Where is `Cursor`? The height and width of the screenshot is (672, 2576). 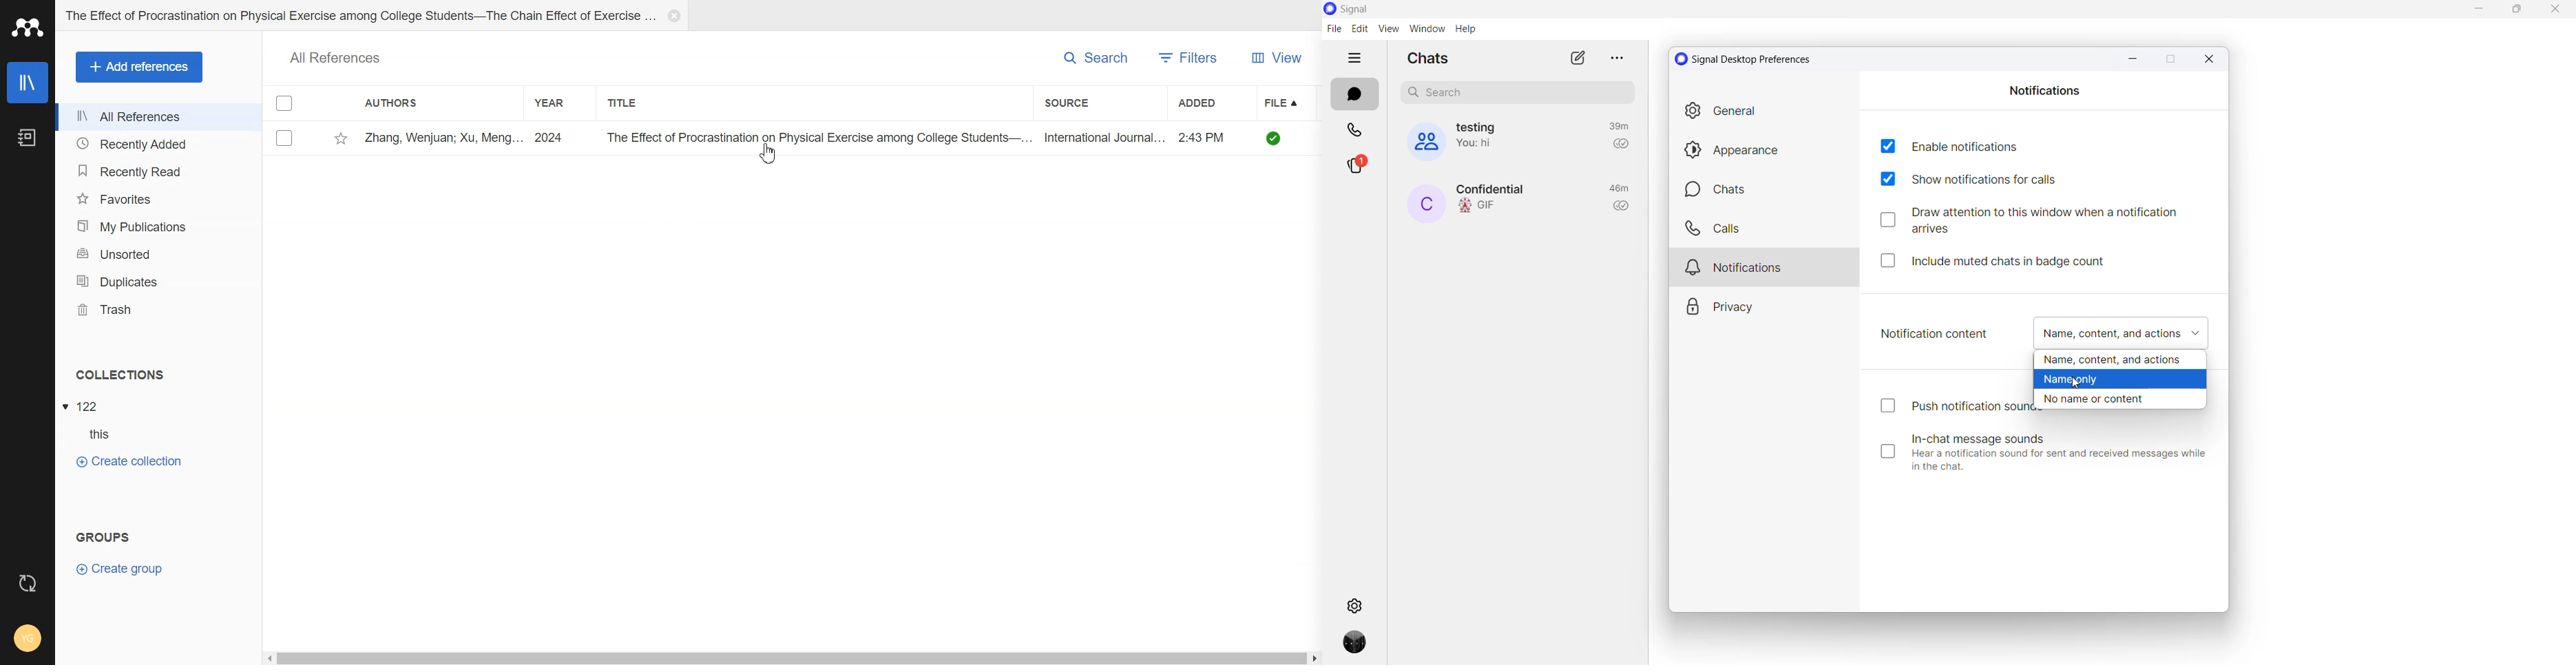 Cursor is located at coordinates (768, 159).